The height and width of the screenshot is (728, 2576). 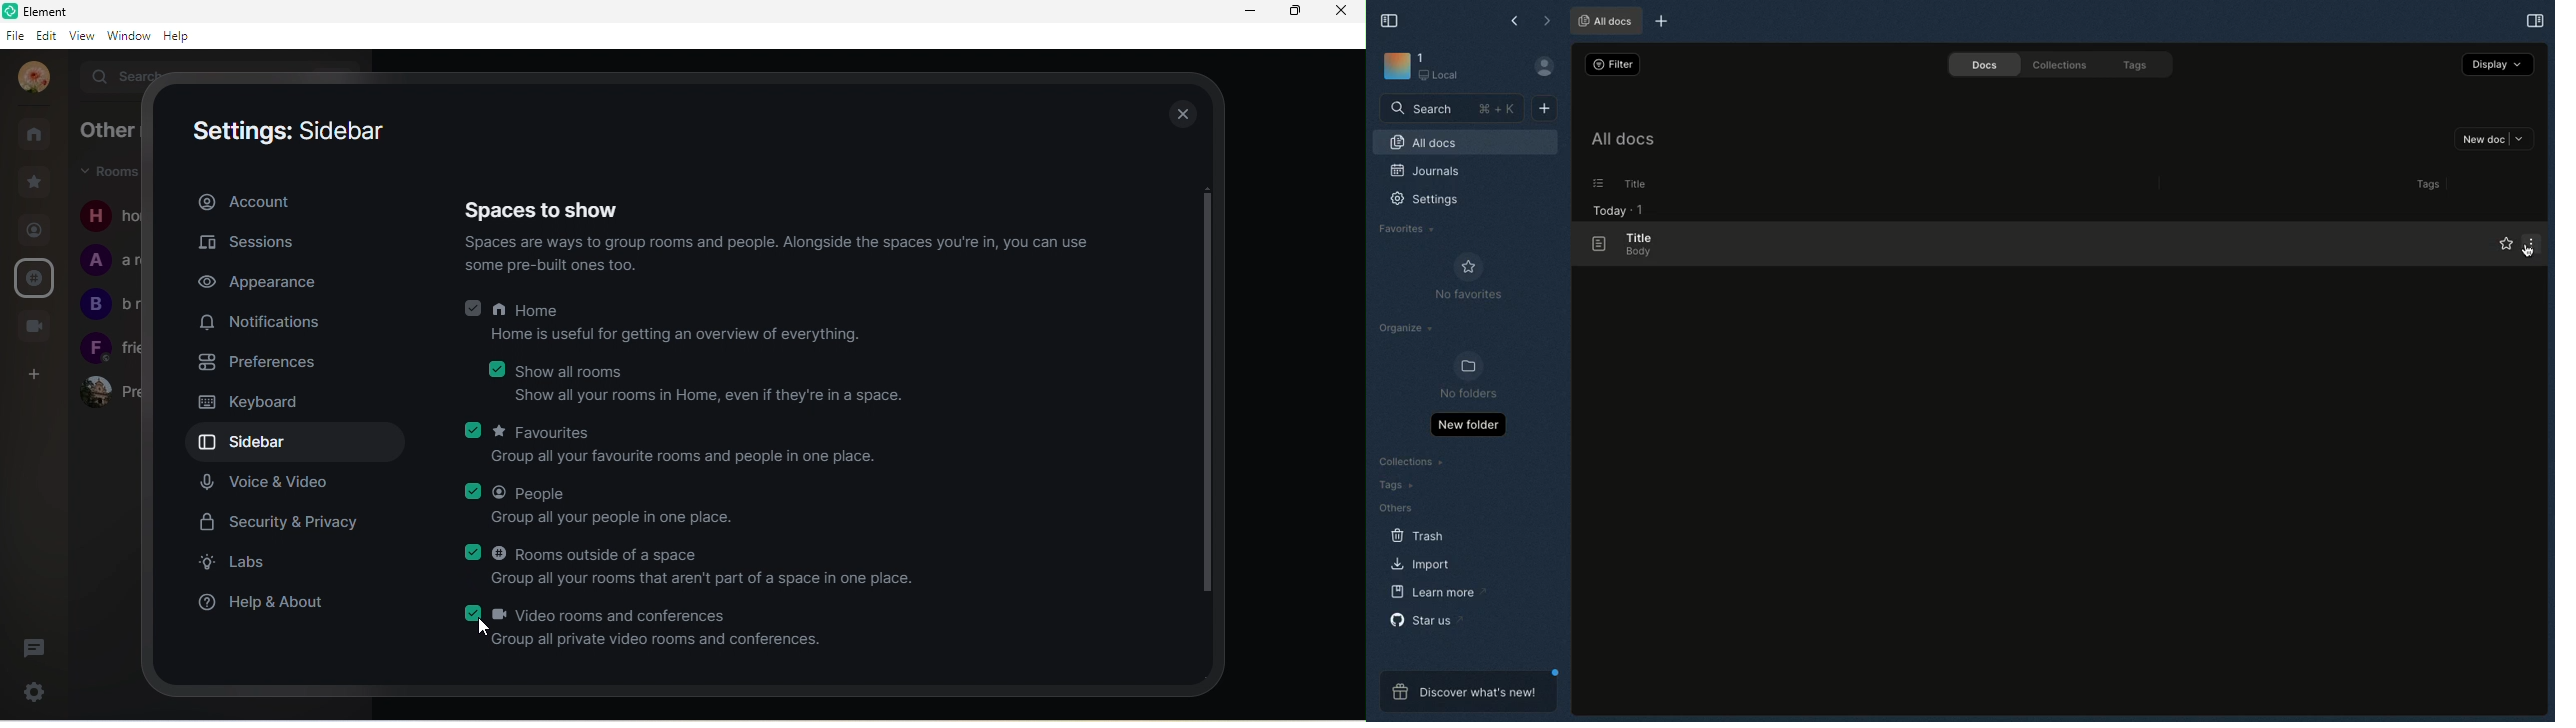 What do you see at coordinates (269, 483) in the screenshot?
I see `voice and video` at bounding box center [269, 483].